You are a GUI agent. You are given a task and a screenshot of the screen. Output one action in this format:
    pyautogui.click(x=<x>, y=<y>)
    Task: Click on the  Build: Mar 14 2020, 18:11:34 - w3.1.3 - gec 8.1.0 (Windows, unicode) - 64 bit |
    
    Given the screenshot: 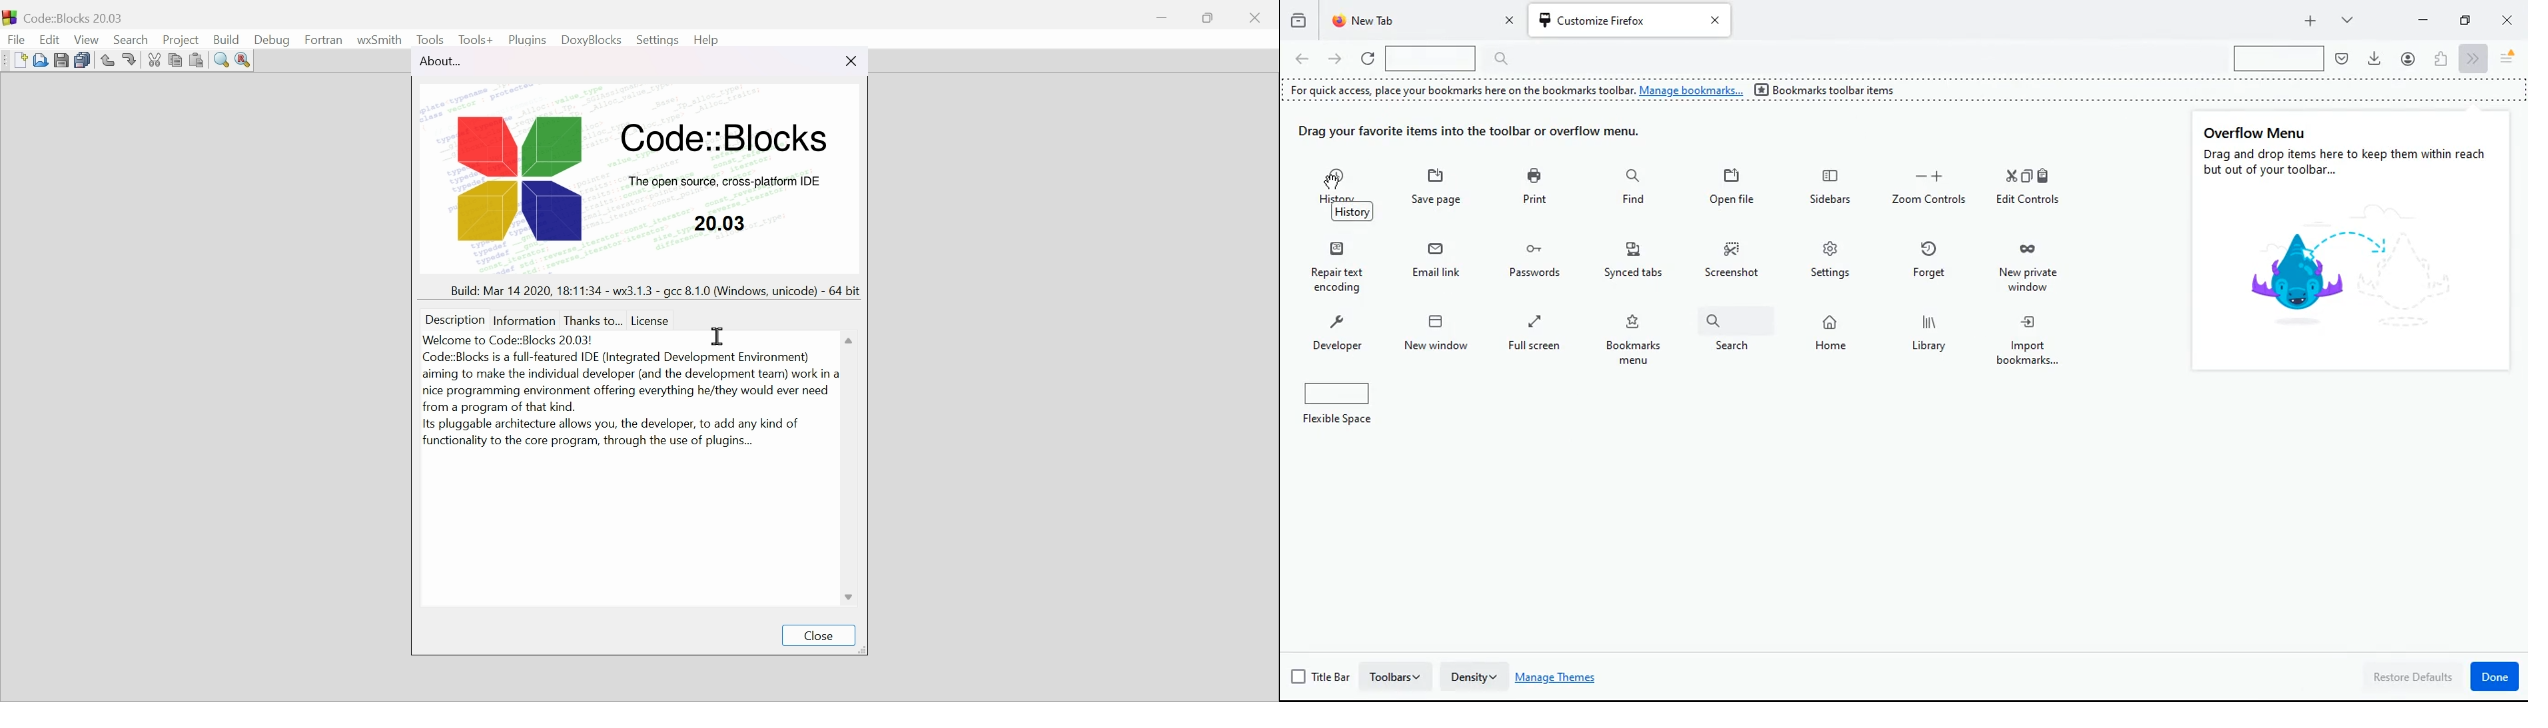 What is the action you would take?
    pyautogui.click(x=651, y=288)
    